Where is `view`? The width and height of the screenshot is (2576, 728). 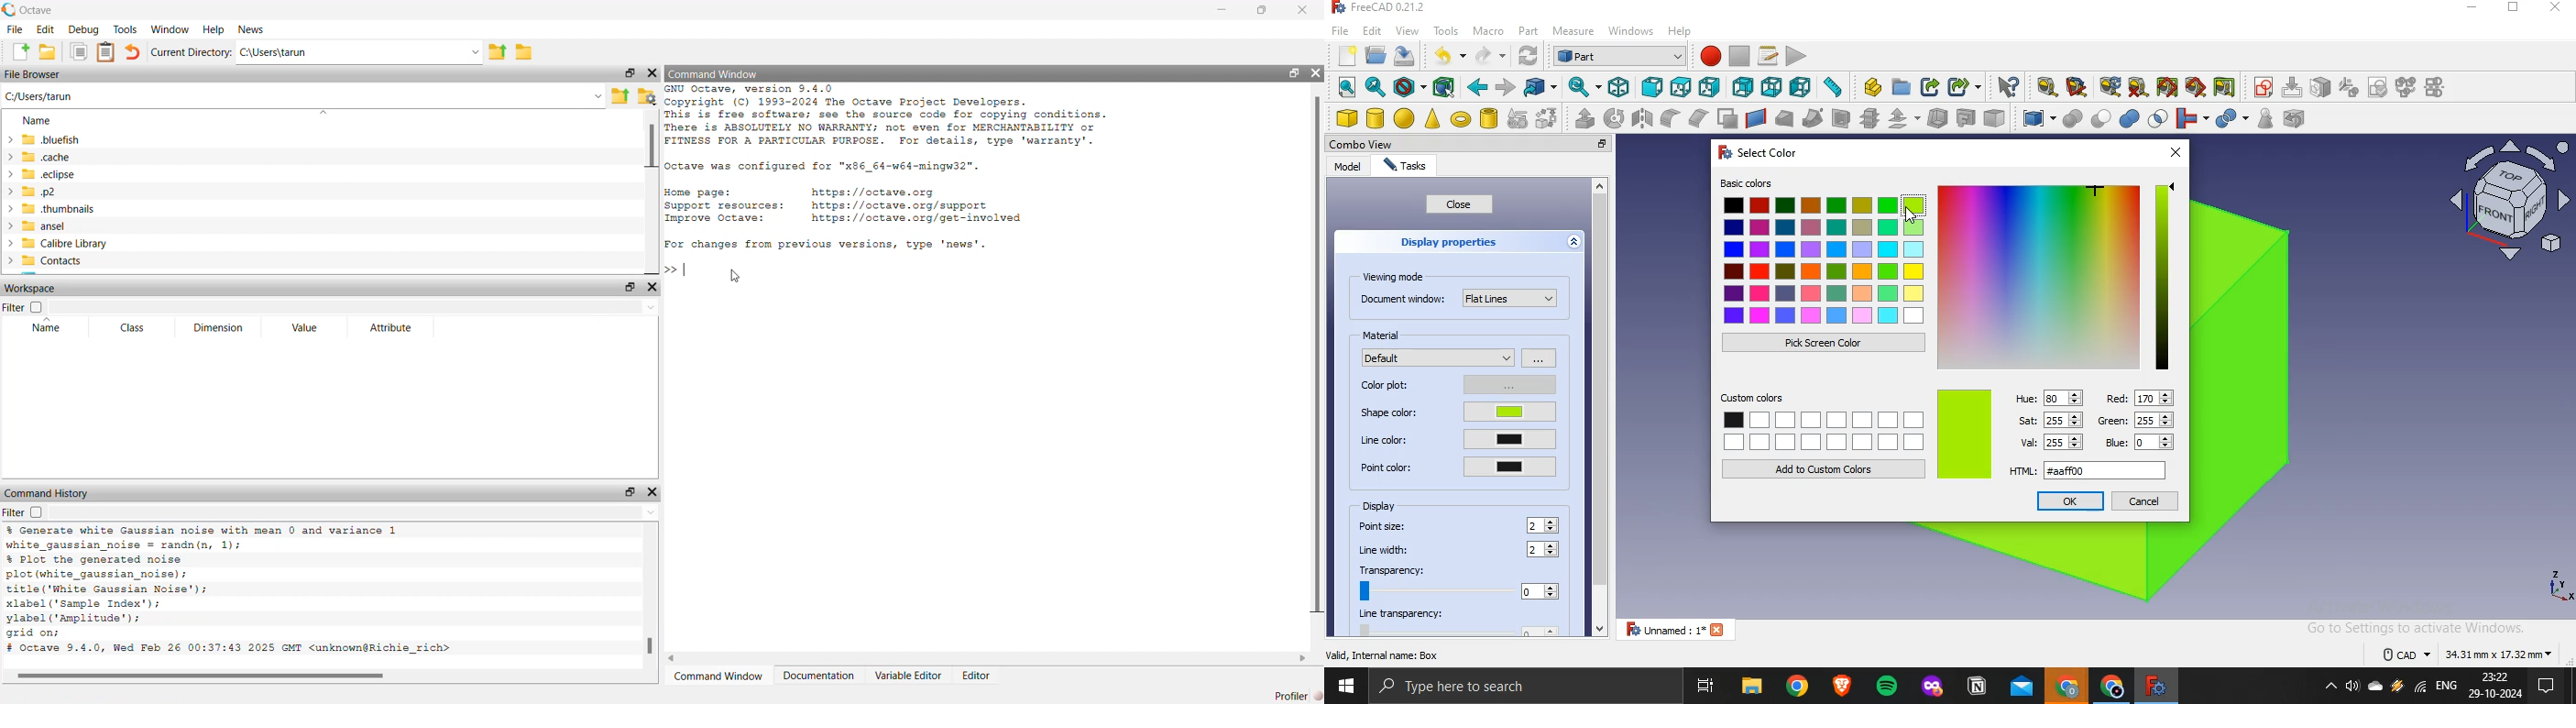 view is located at coordinates (1407, 30).